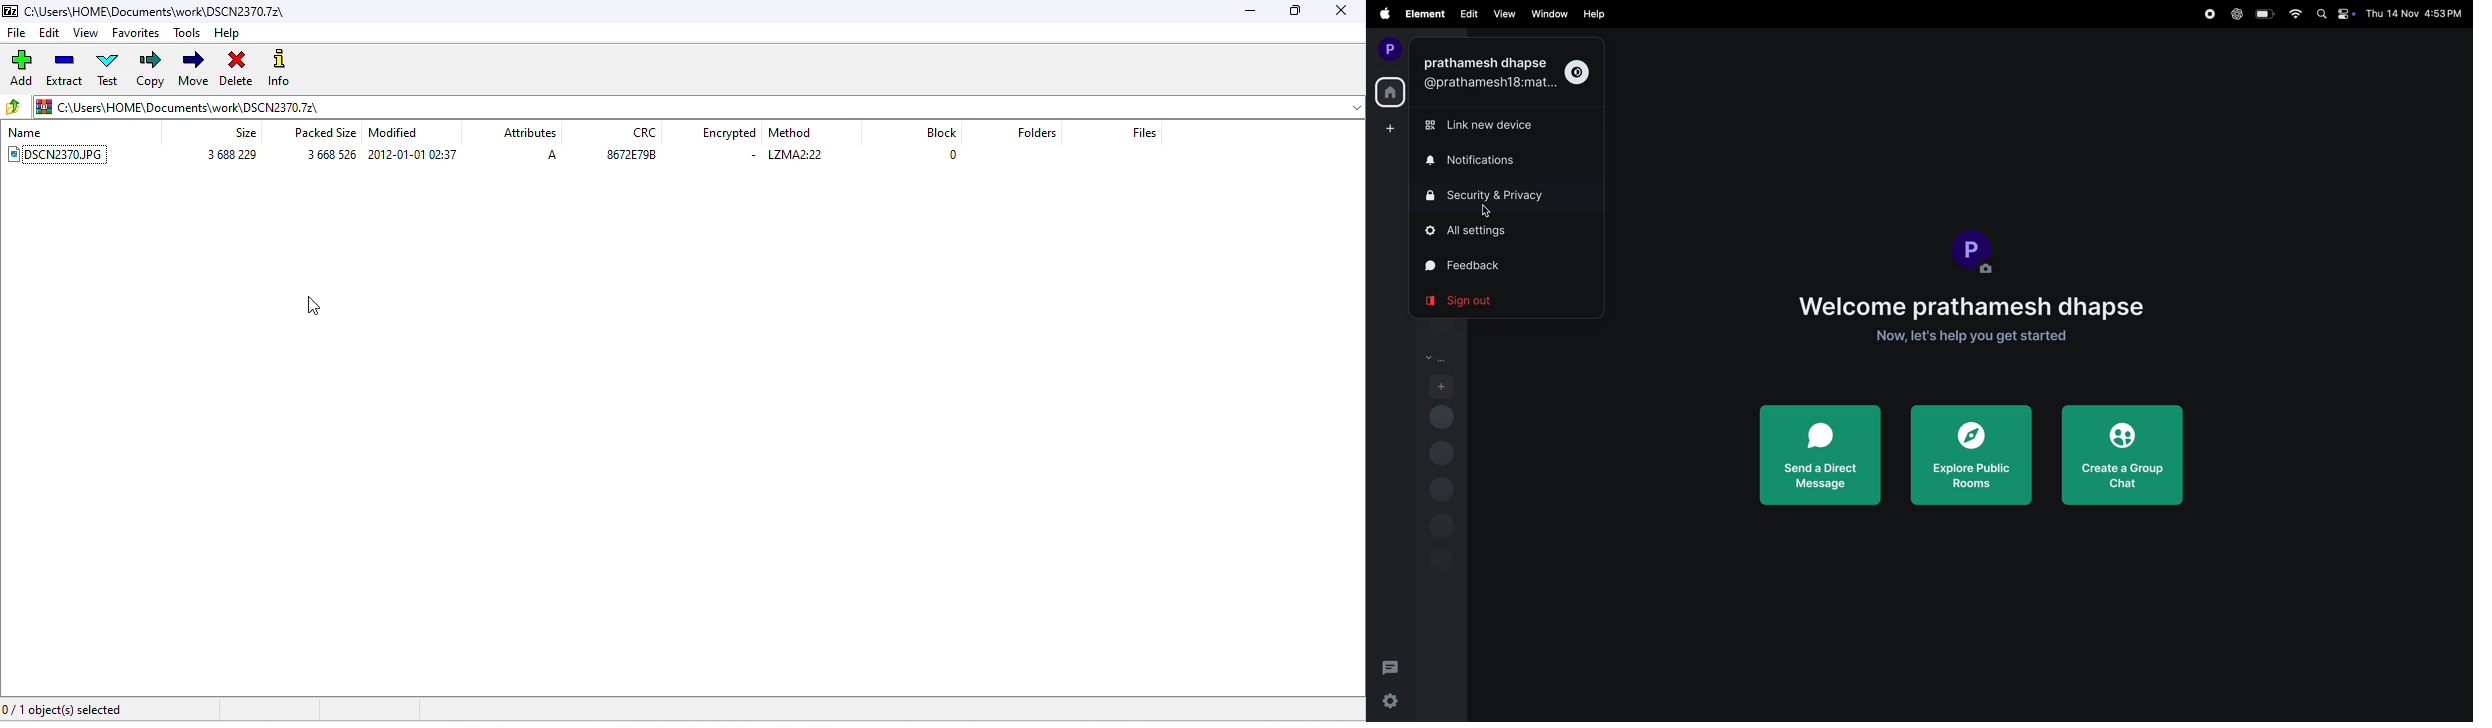 This screenshot has height=728, width=2492. What do you see at coordinates (1972, 456) in the screenshot?
I see `explore public room` at bounding box center [1972, 456].